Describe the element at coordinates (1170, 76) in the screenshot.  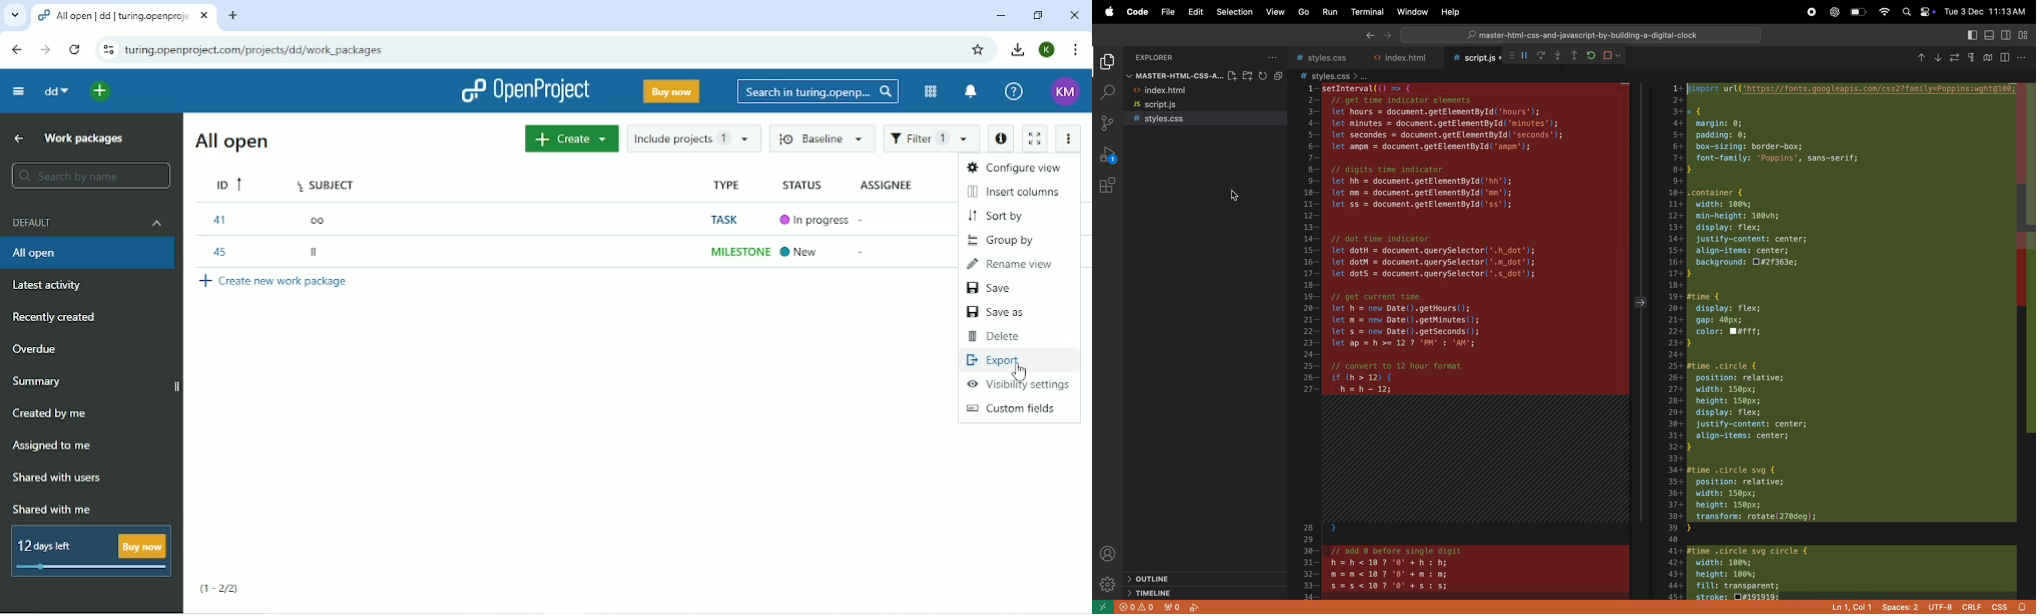
I see `master file` at that location.